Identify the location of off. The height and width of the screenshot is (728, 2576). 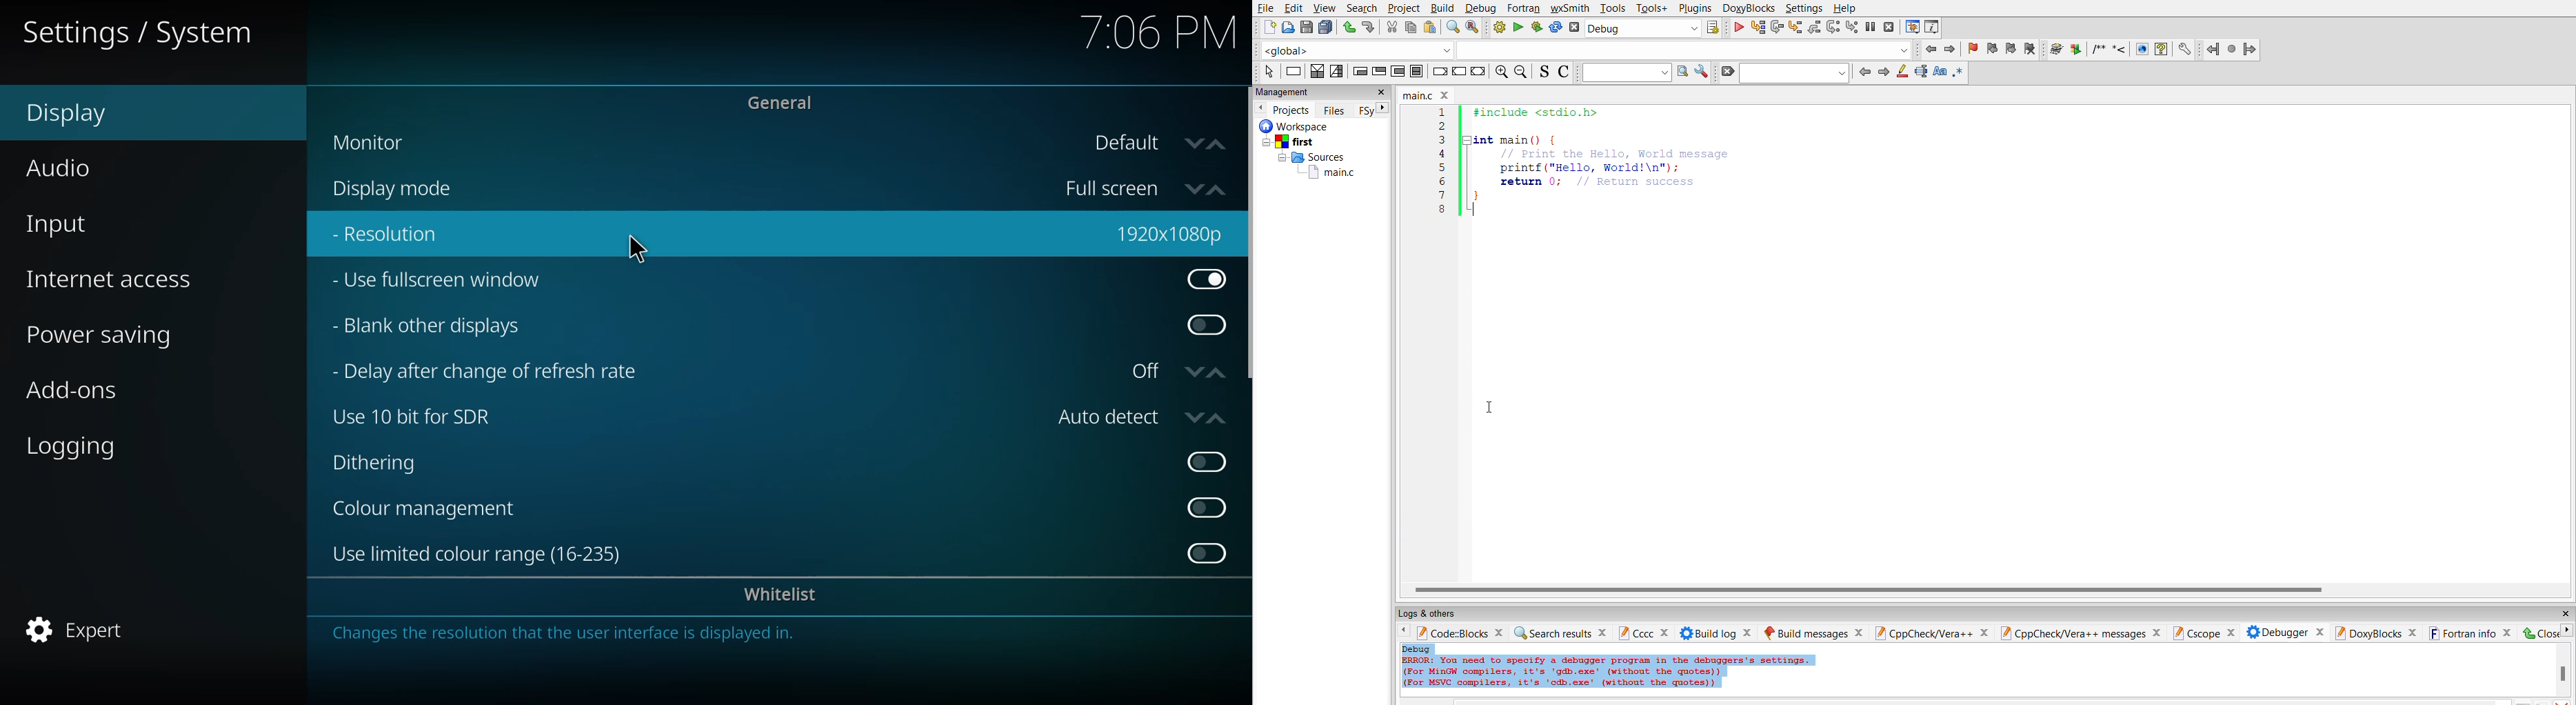
(1180, 370).